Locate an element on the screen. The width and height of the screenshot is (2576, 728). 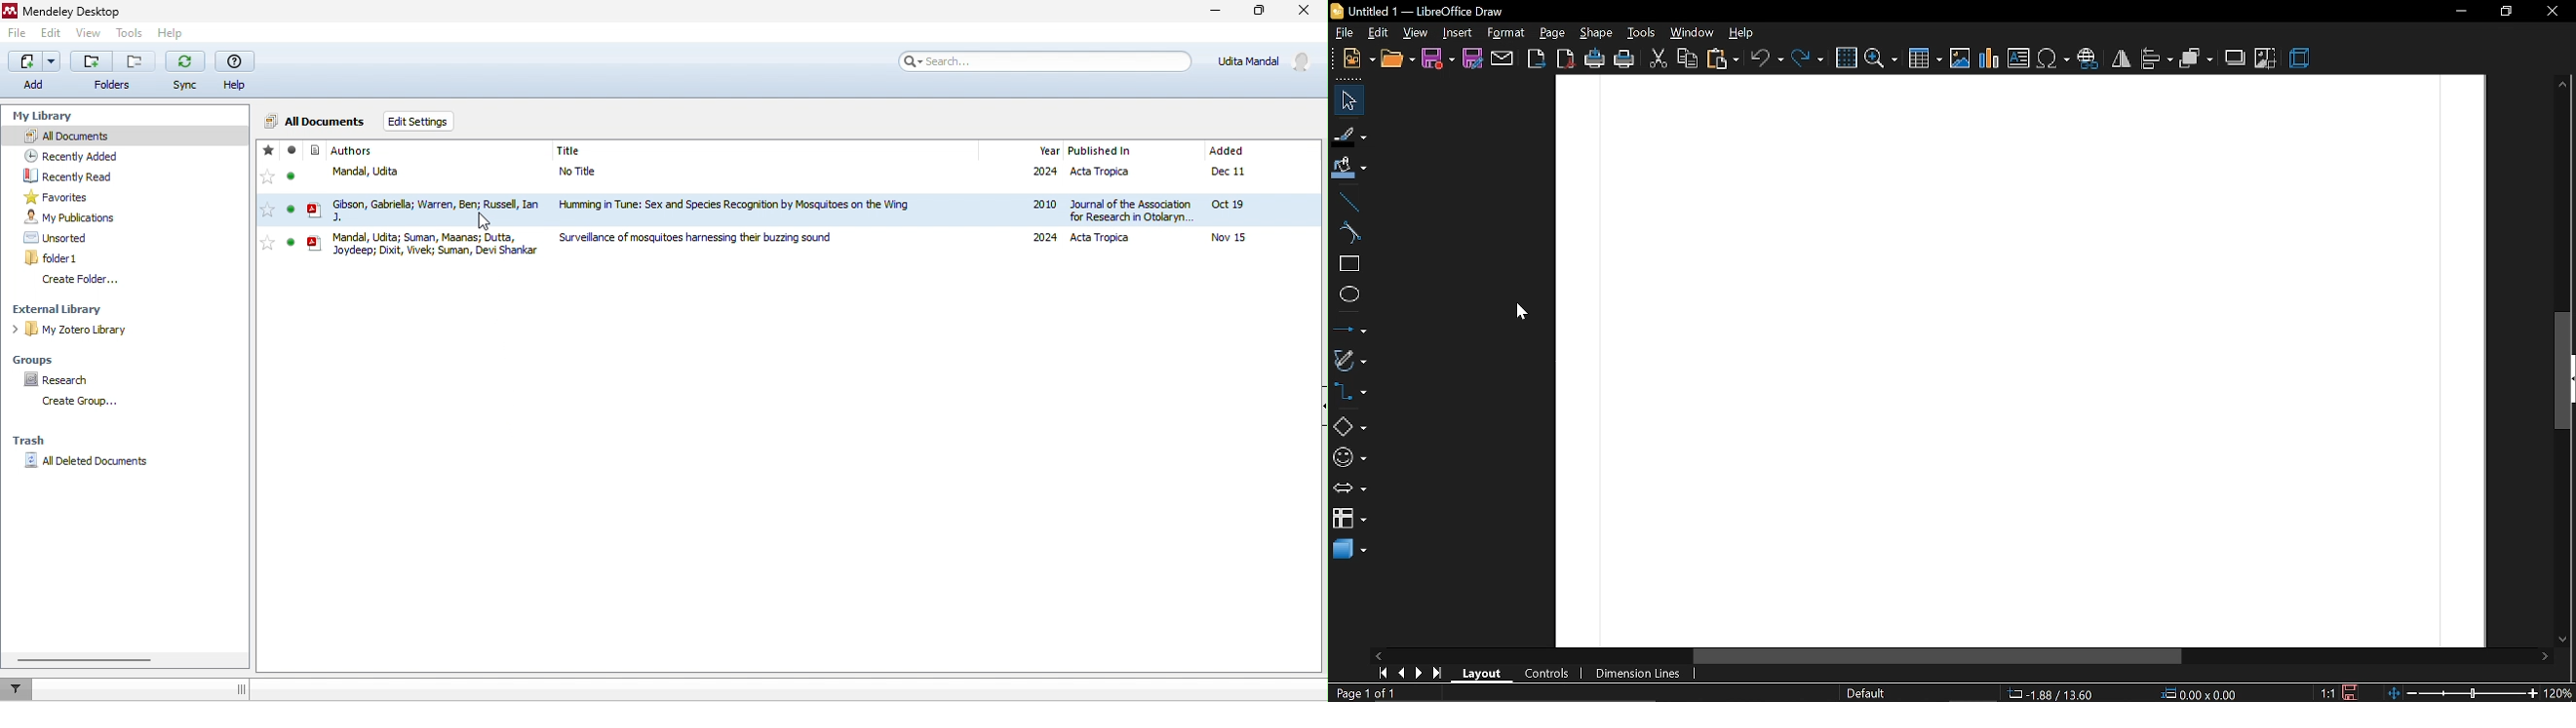
my publications is located at coordinates (86, 220).